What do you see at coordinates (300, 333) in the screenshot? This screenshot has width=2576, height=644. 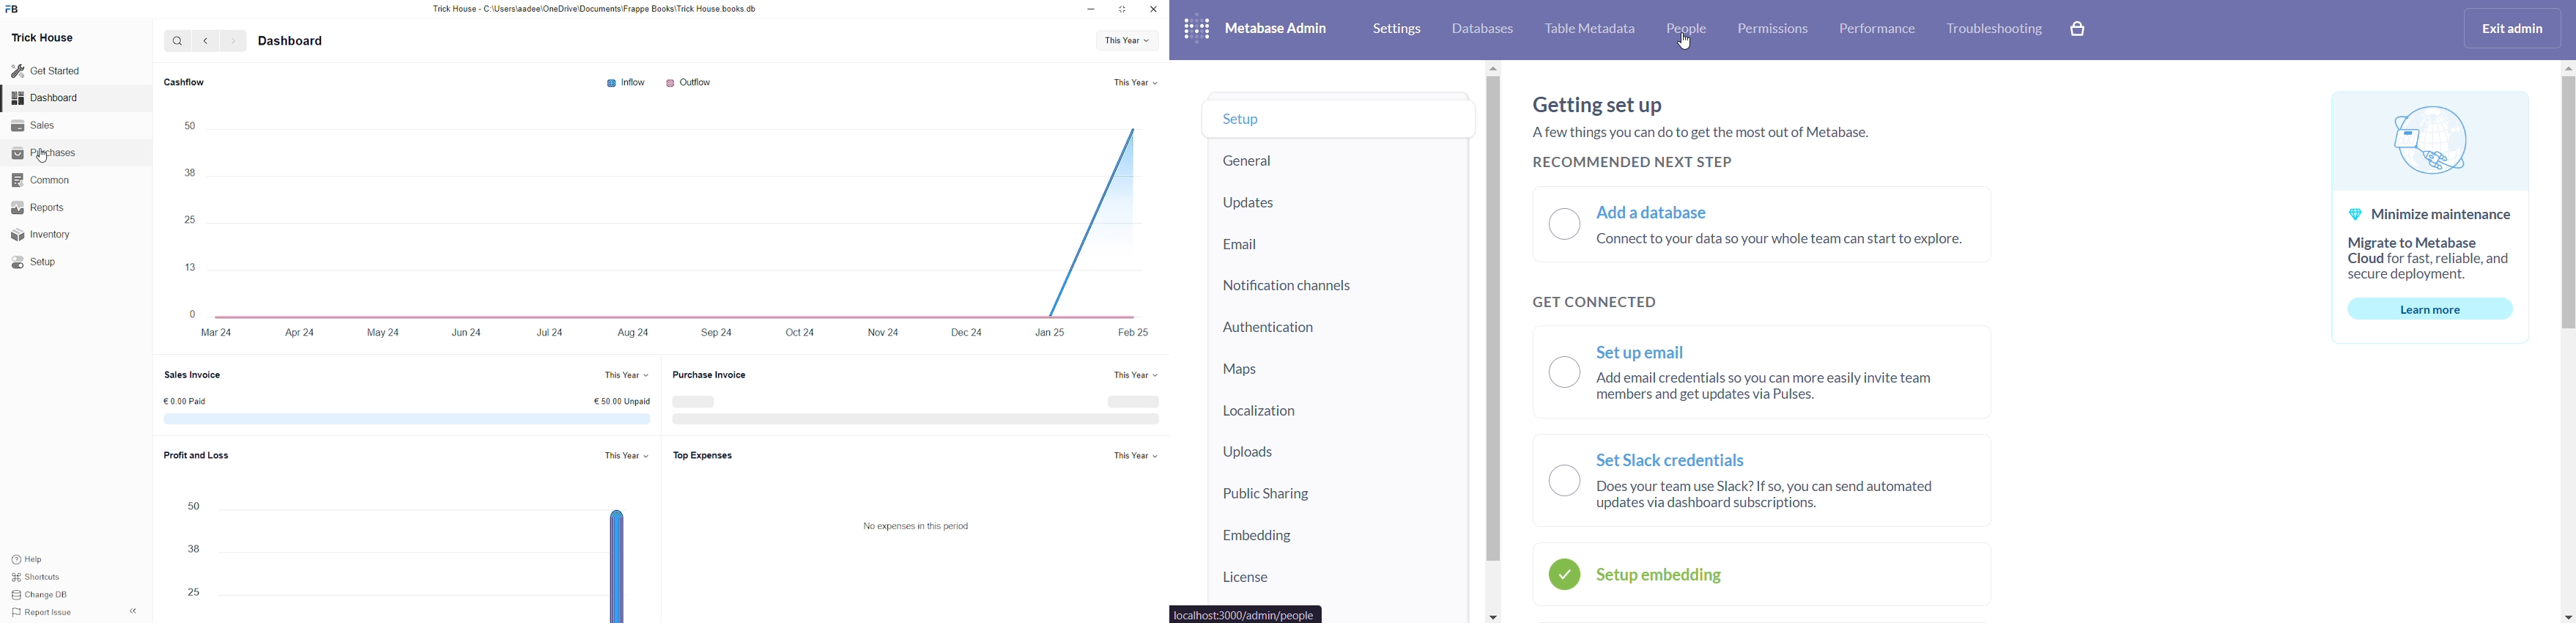 I see `Apr 24` at bounding box center [300, 333].